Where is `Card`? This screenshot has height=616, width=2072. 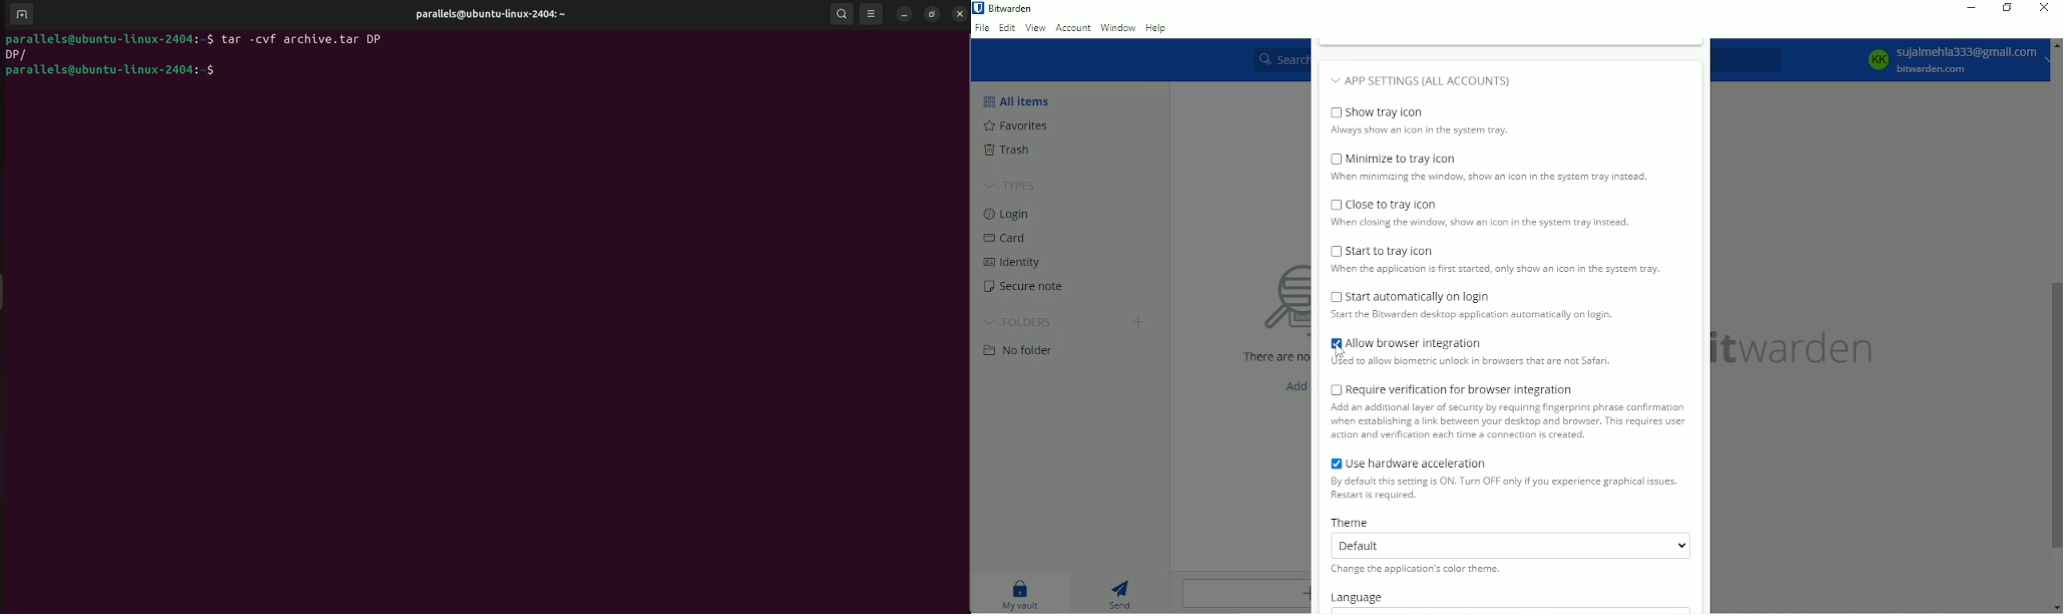
Card is located at coordinates (1006, 238).